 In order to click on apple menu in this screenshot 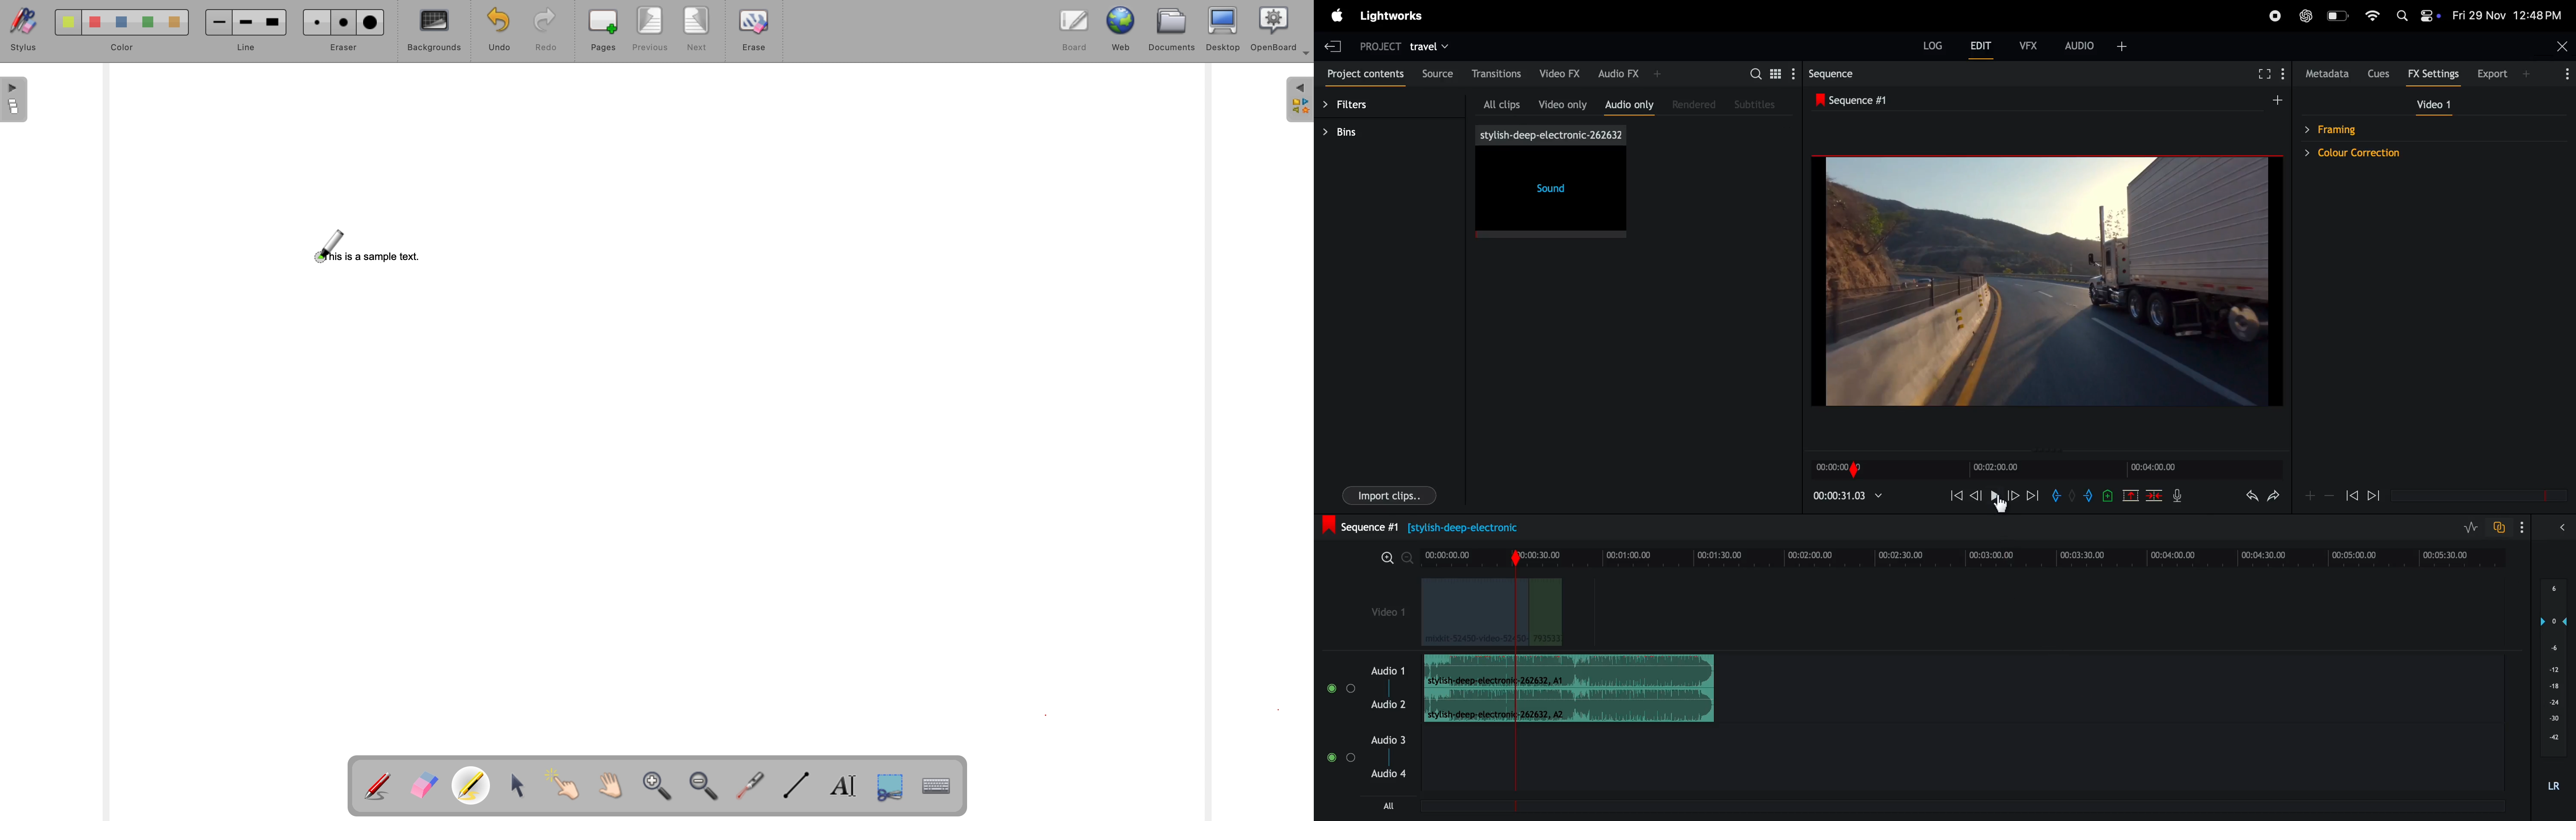, I will do `click(1334, 15)`.